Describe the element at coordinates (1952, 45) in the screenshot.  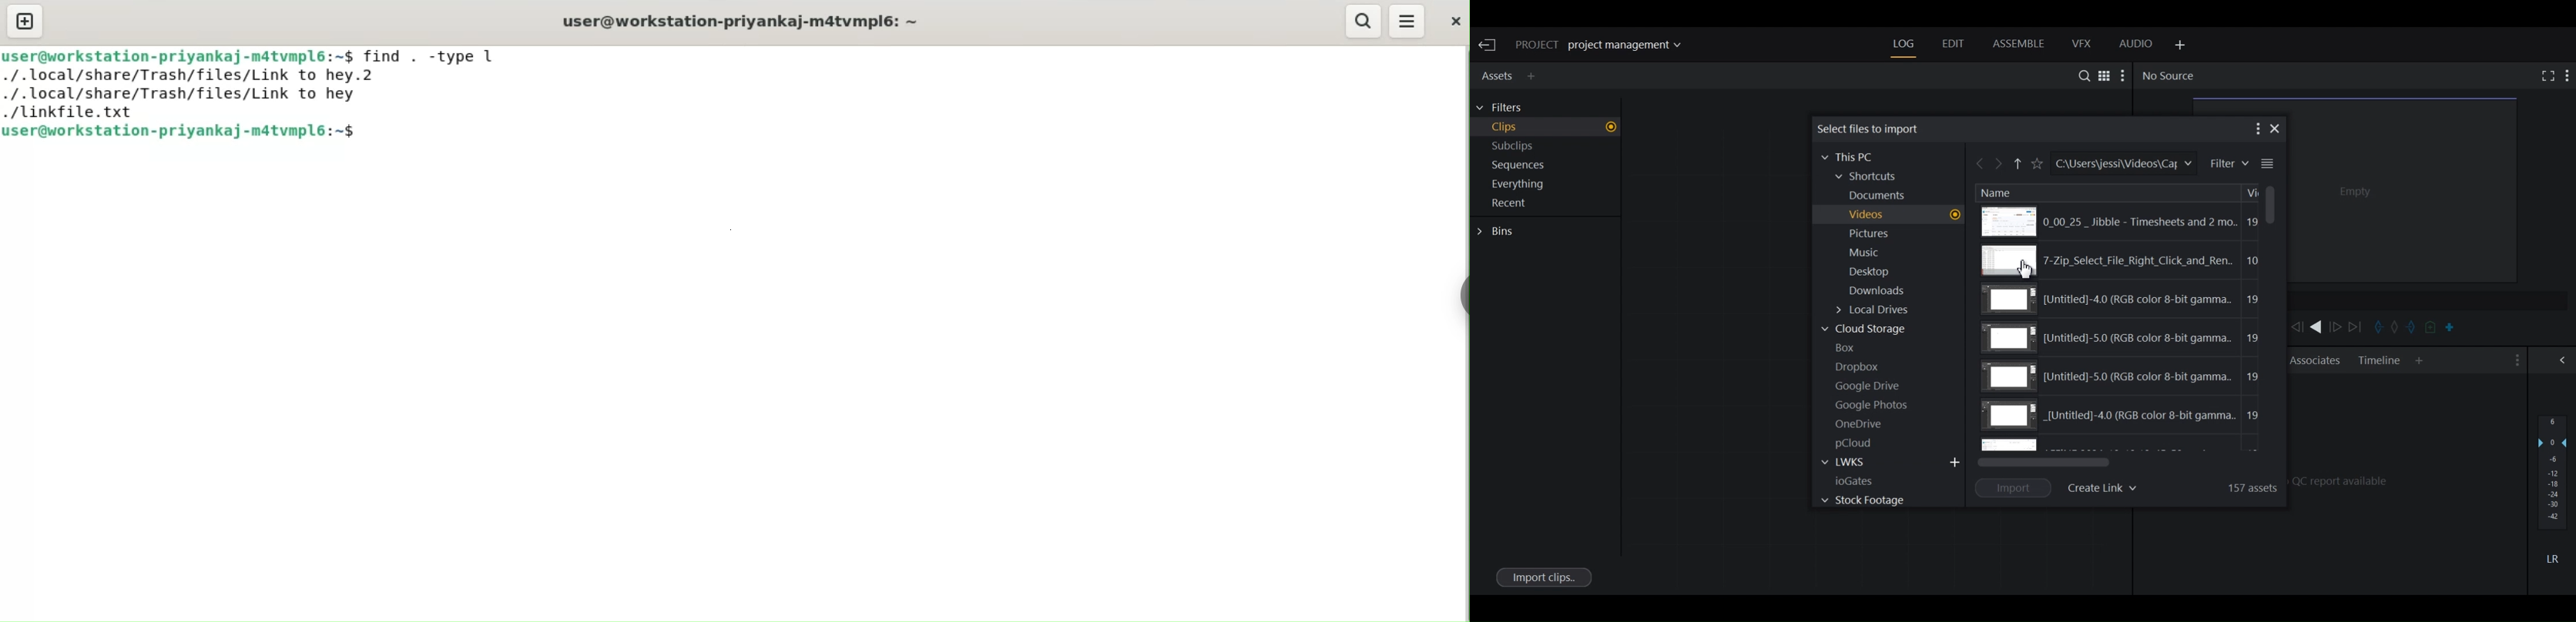
I see `Edit` at that location.